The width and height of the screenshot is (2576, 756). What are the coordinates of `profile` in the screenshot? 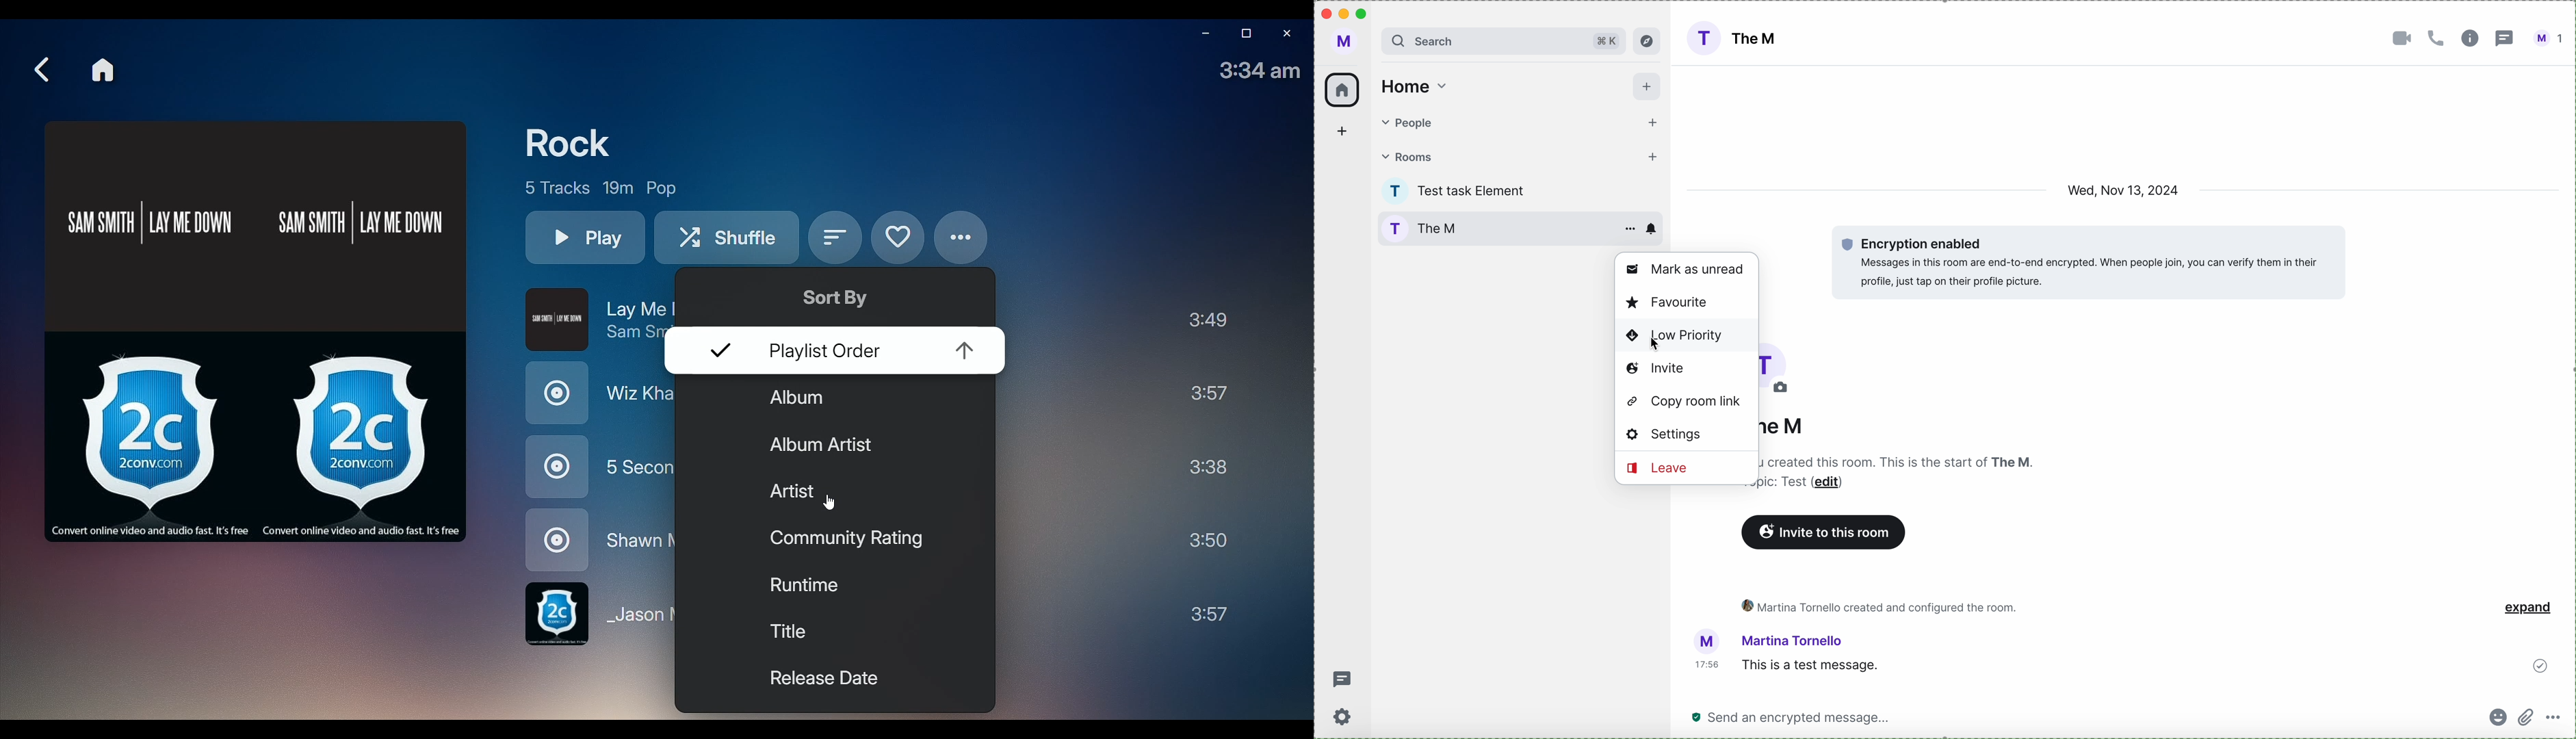 It's located at (1395, 229).